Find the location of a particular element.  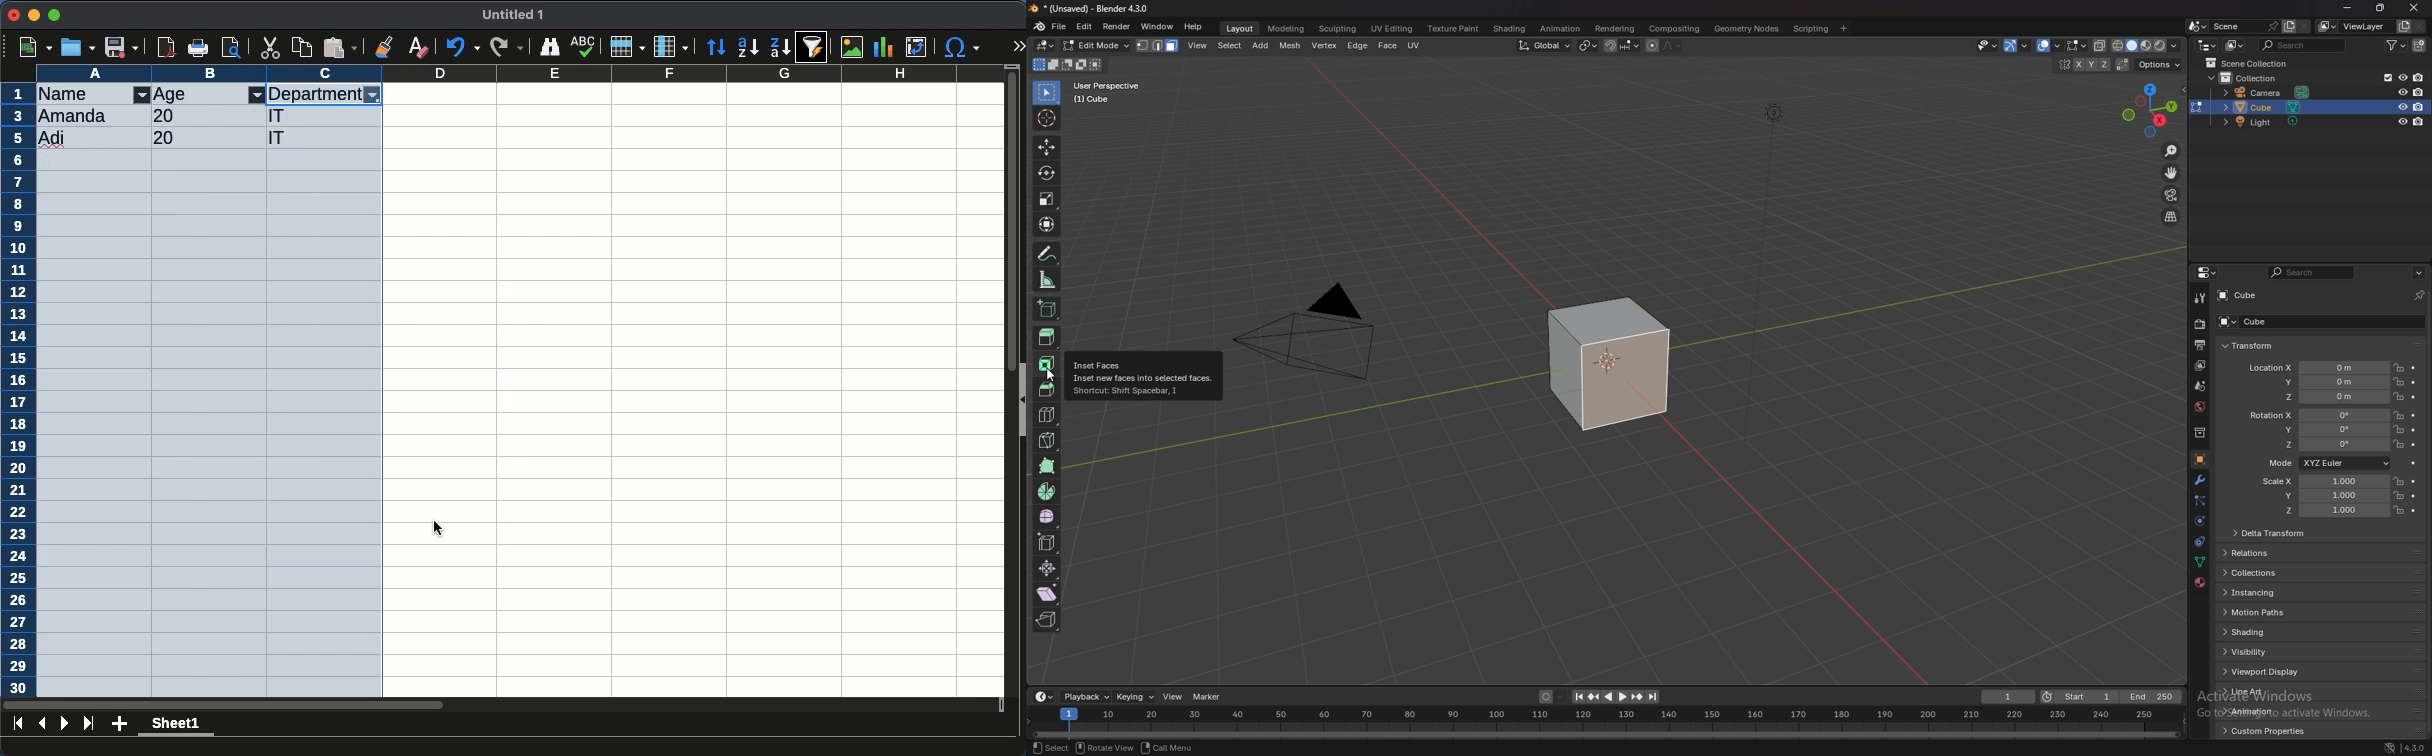

animation is located at coordinates (2265, 711).